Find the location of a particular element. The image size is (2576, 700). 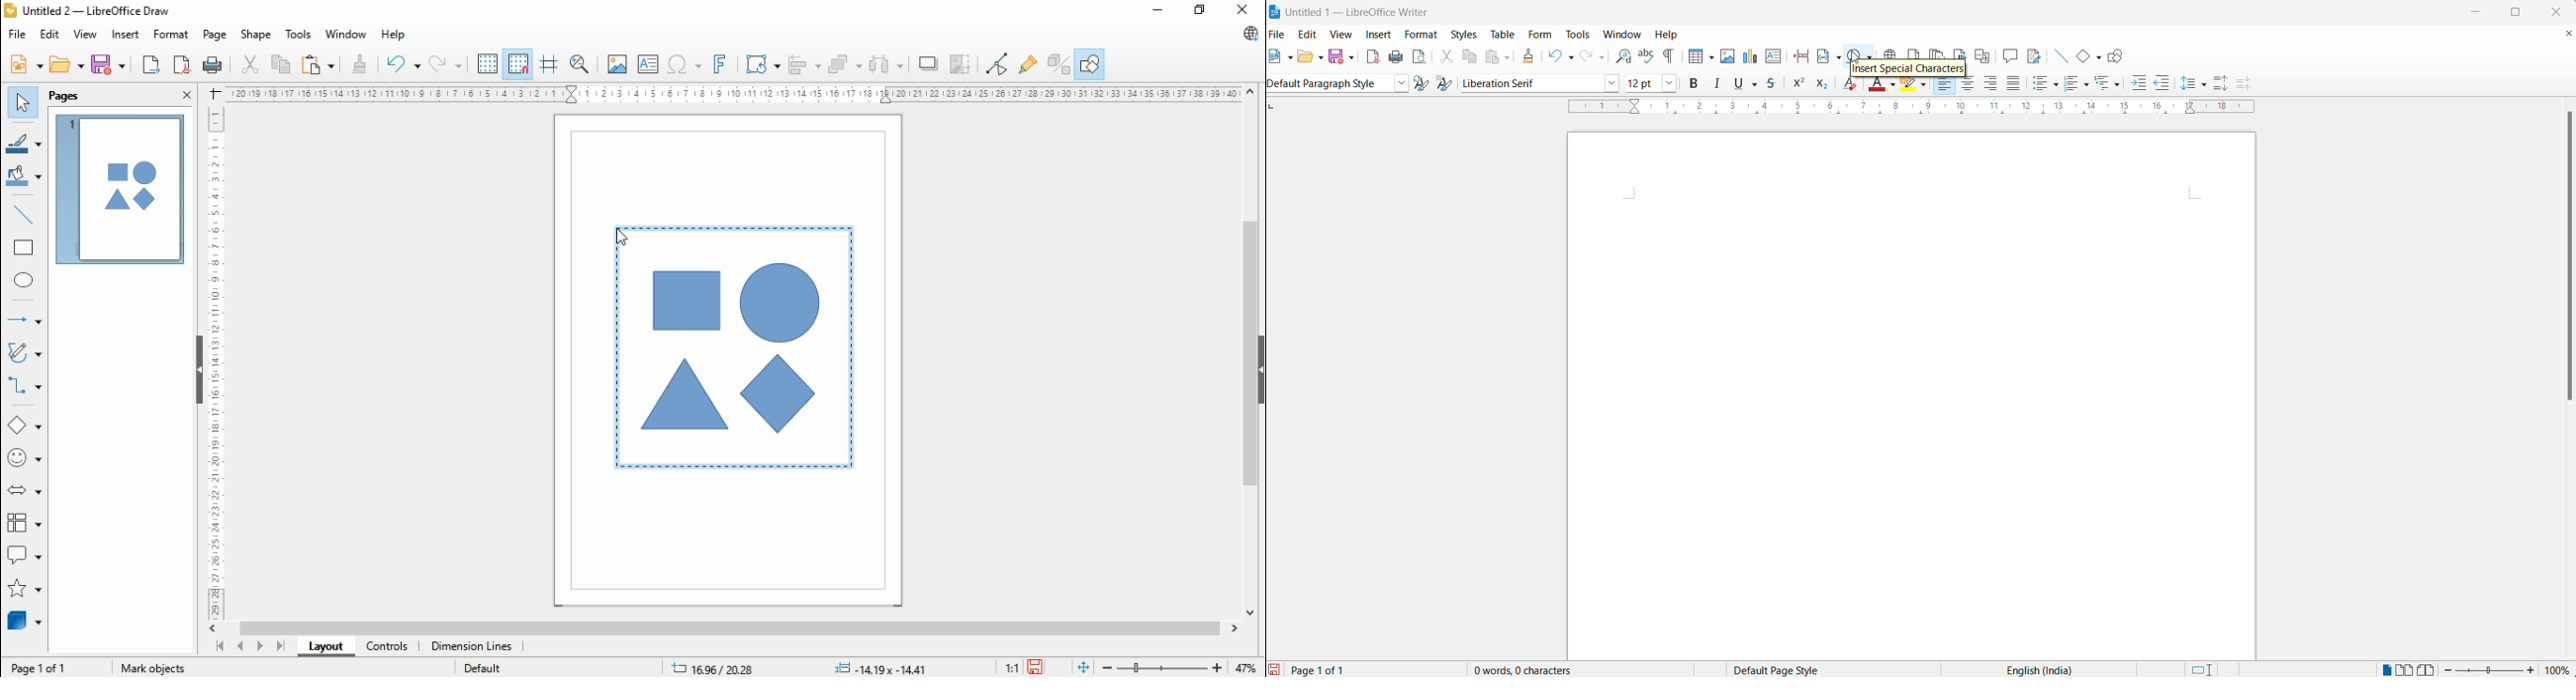

show gluepoint function is located at coordinates (1026, 64).